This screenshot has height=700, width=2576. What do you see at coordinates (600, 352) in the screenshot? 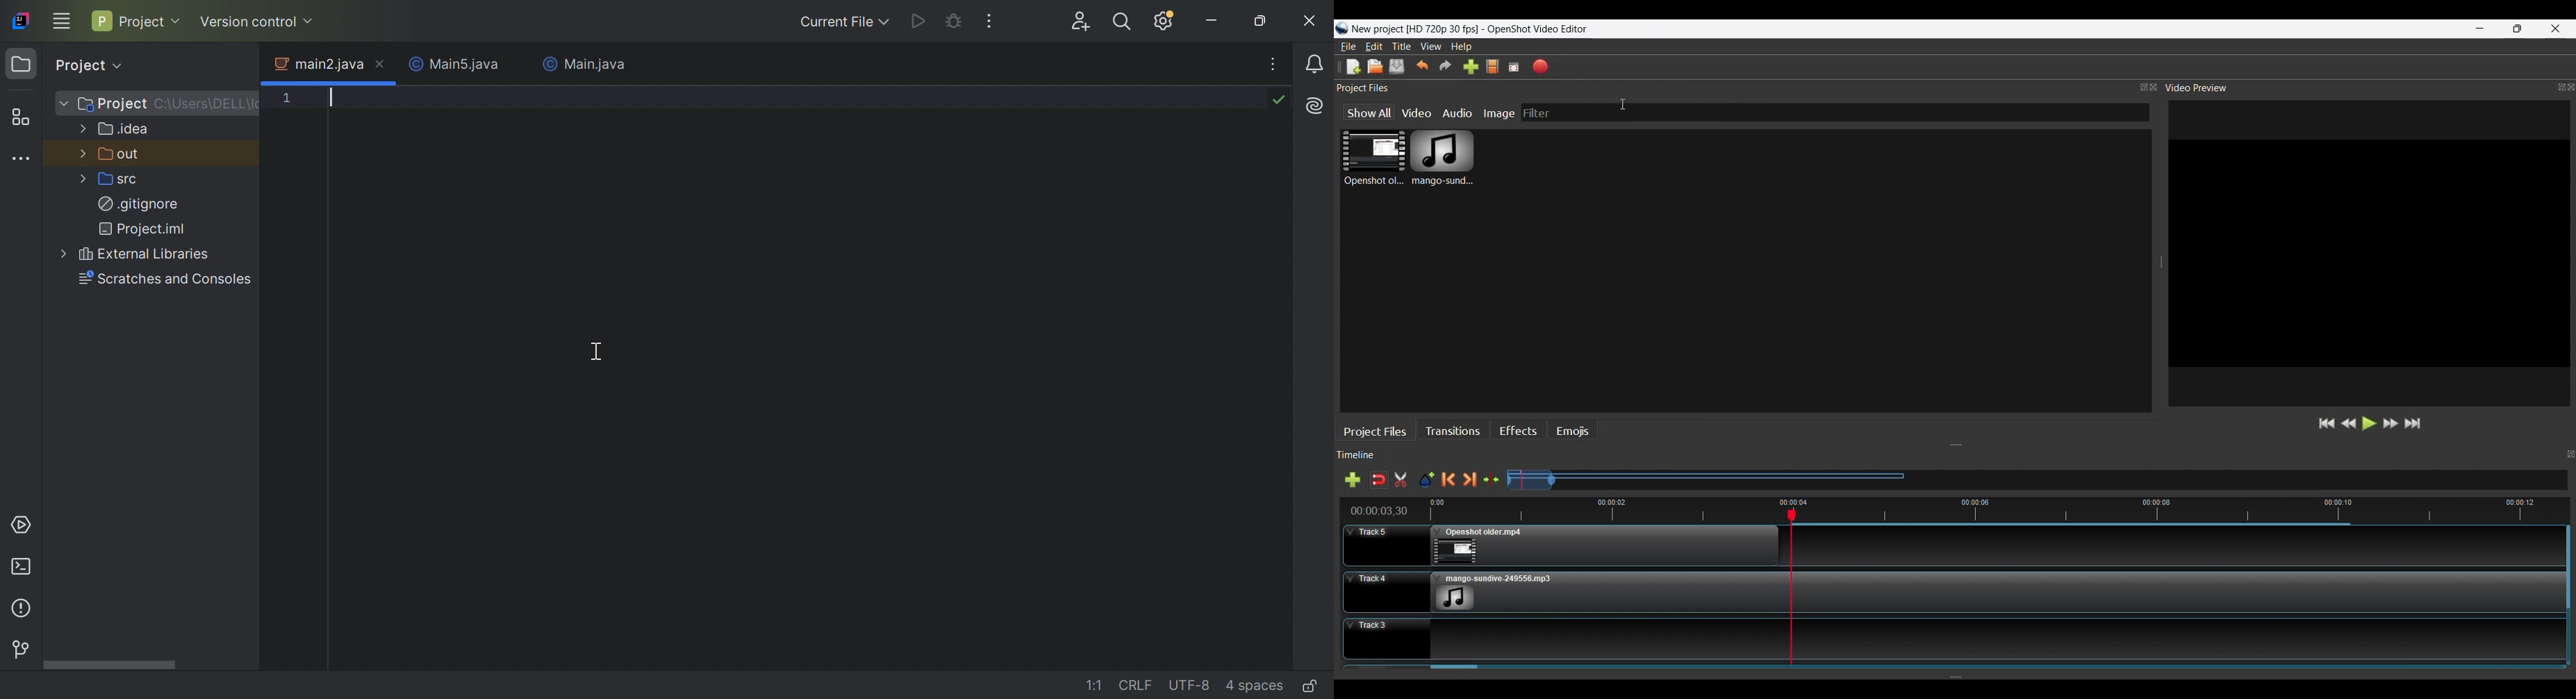
I see `Cursor` at bounding box center [600, 352].